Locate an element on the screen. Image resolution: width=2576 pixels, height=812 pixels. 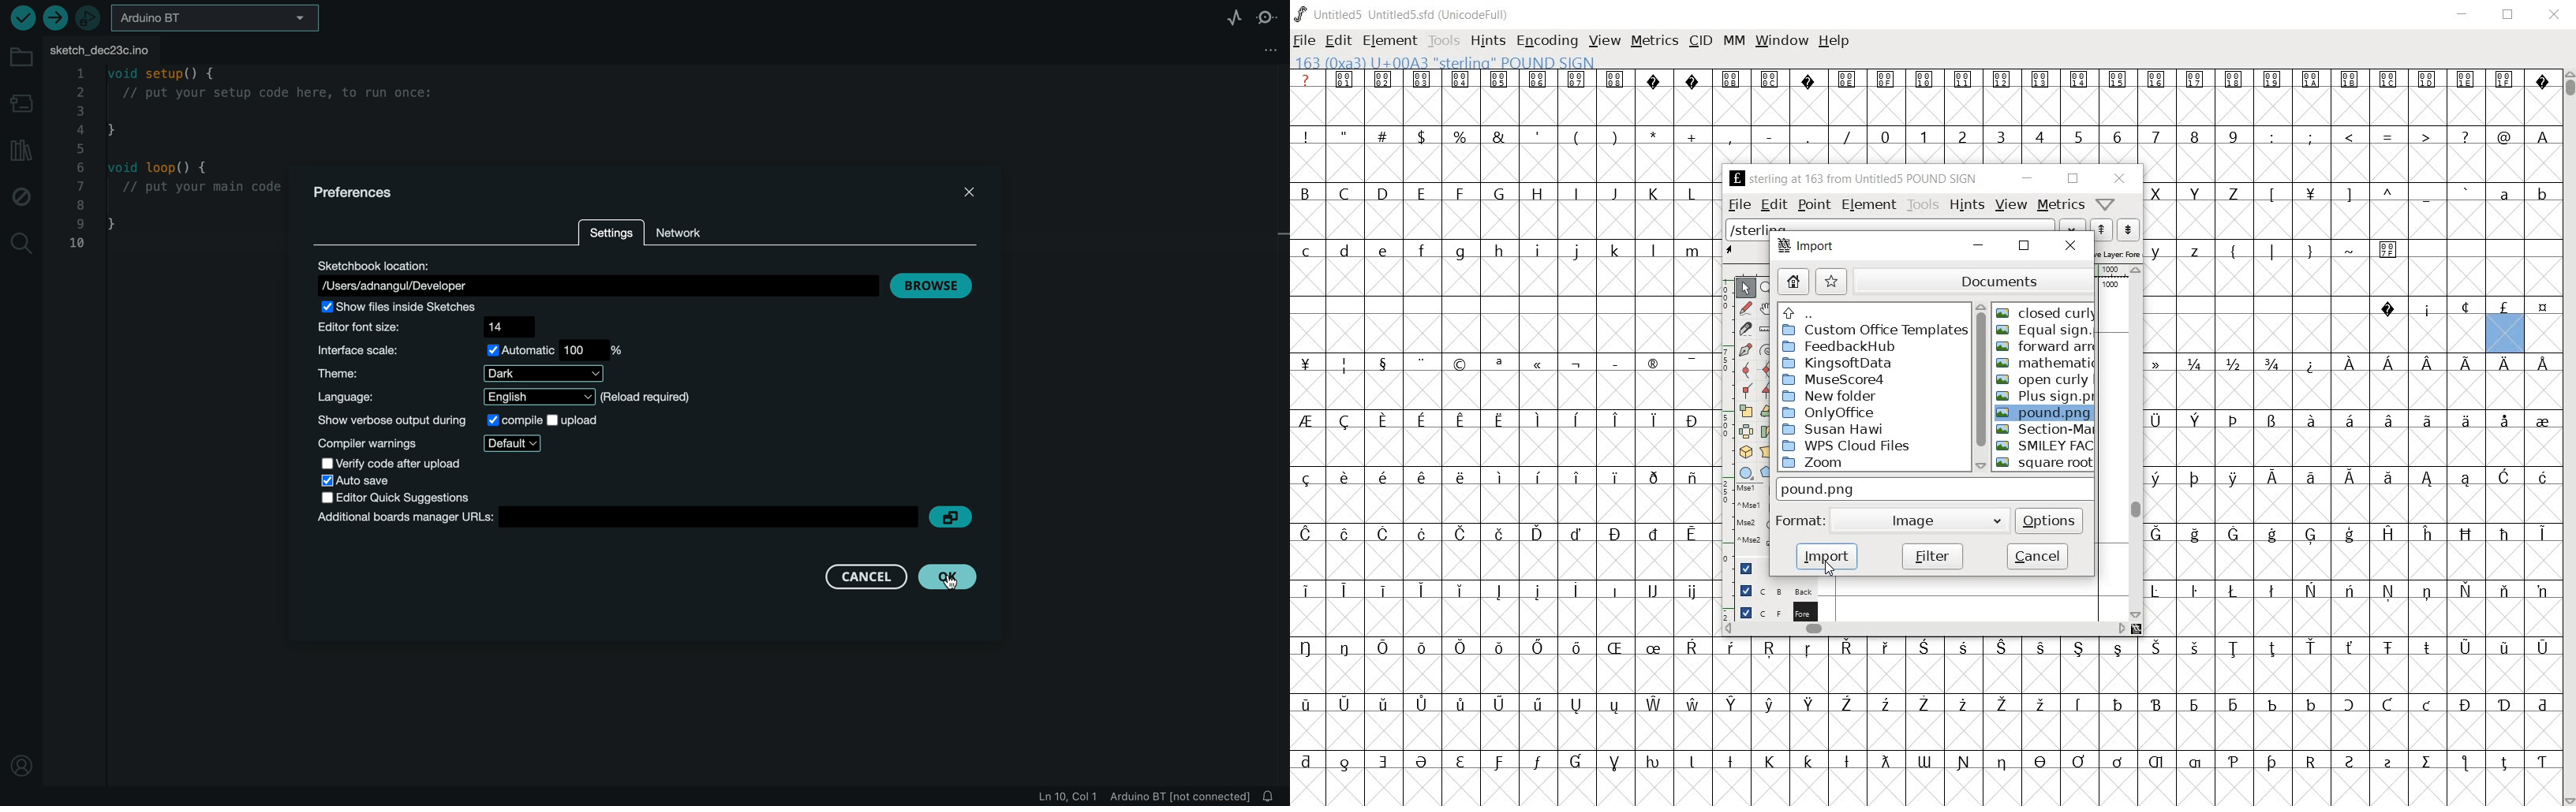
Symbol is located at coordinates (2311, 591).